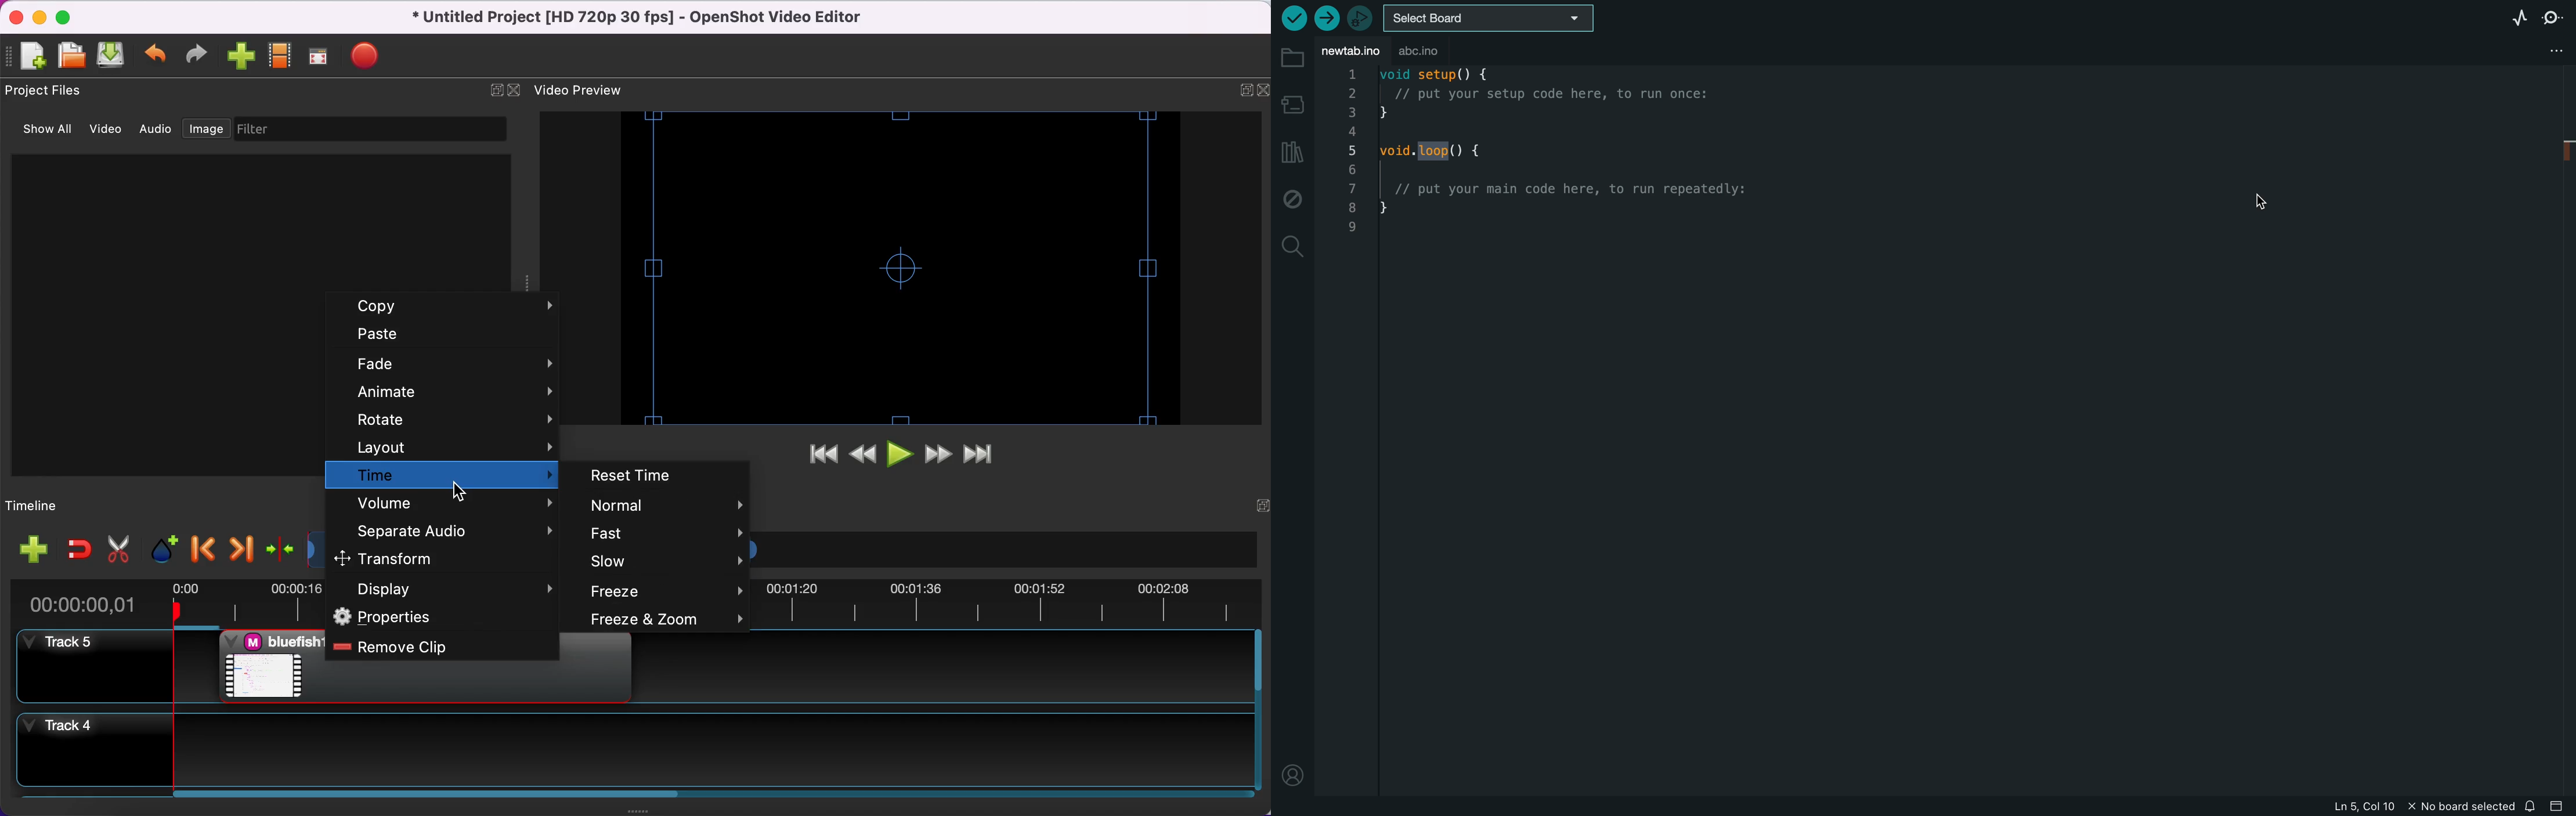  What do you see at coordinates (114, 56) in the screenshot?
I see `save file` at bounding box center [114, 56].